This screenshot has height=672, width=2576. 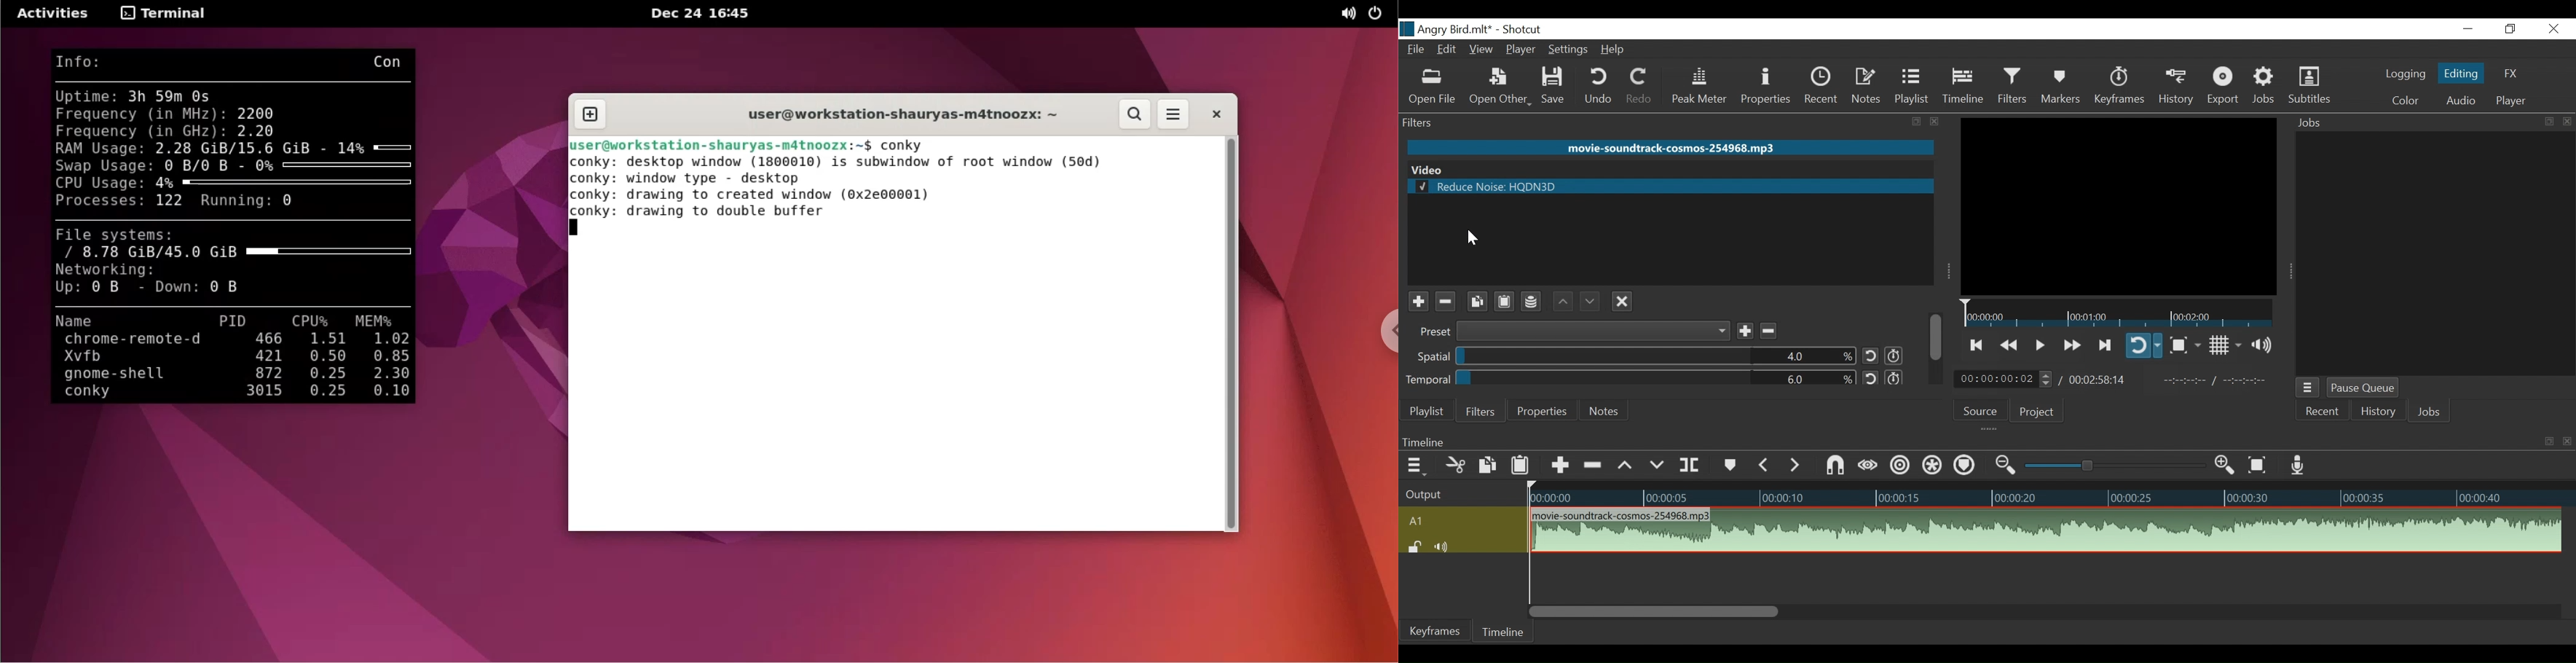 What do you see at coordinates (1426, 379) in the screenshot?
I see `Temporal` at bounding box center [1426, 379].